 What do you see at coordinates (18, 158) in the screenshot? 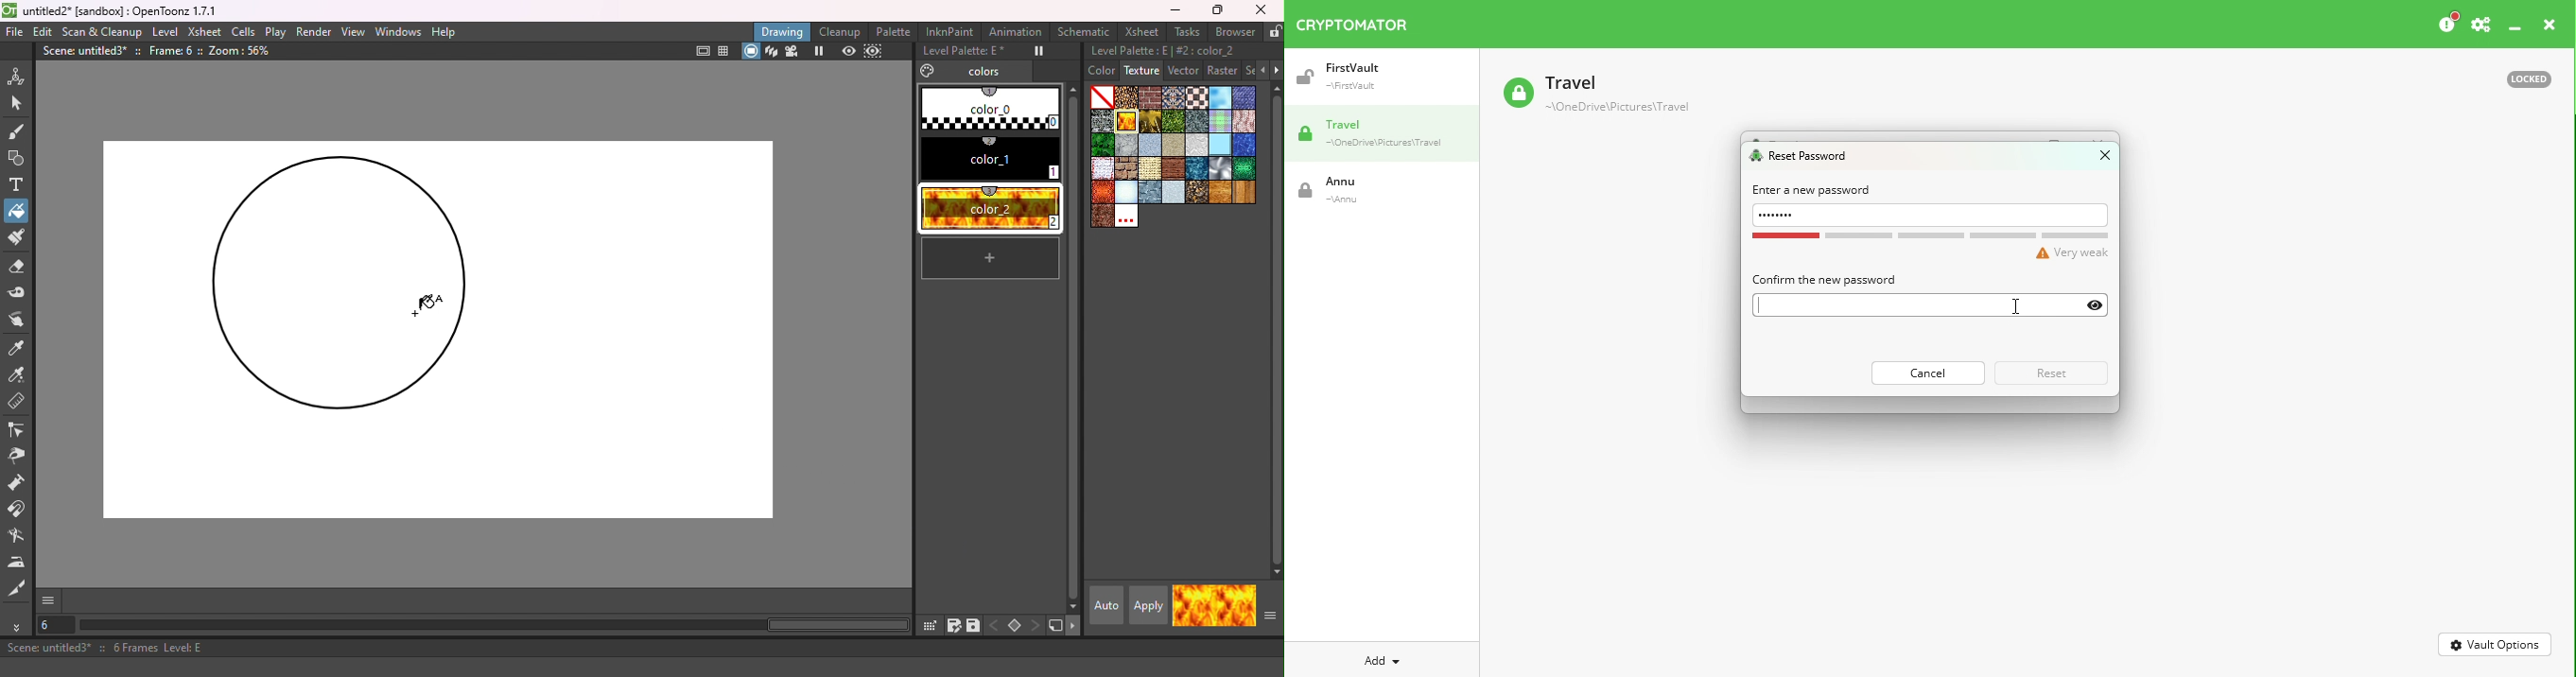
I see `Geometric tool` at bounding box center [18, 158].